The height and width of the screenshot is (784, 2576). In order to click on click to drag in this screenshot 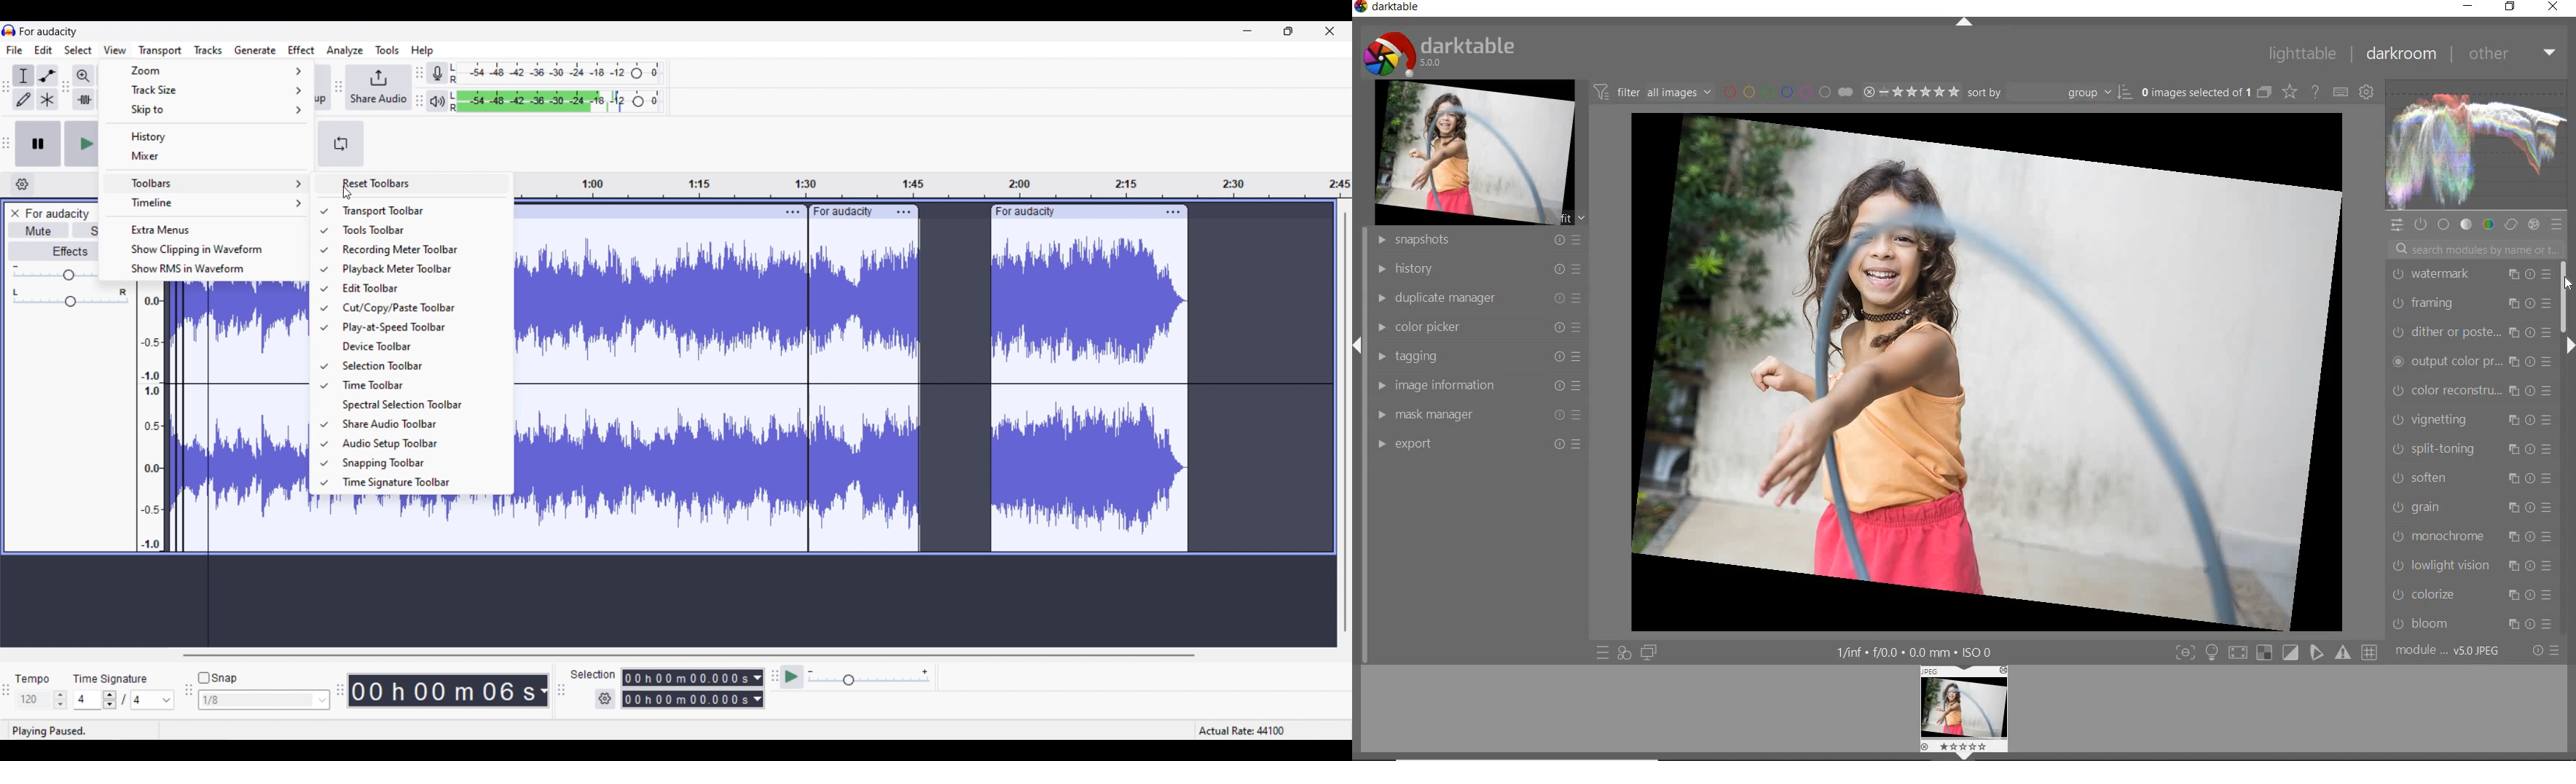, I will do `click(846, 209)`.